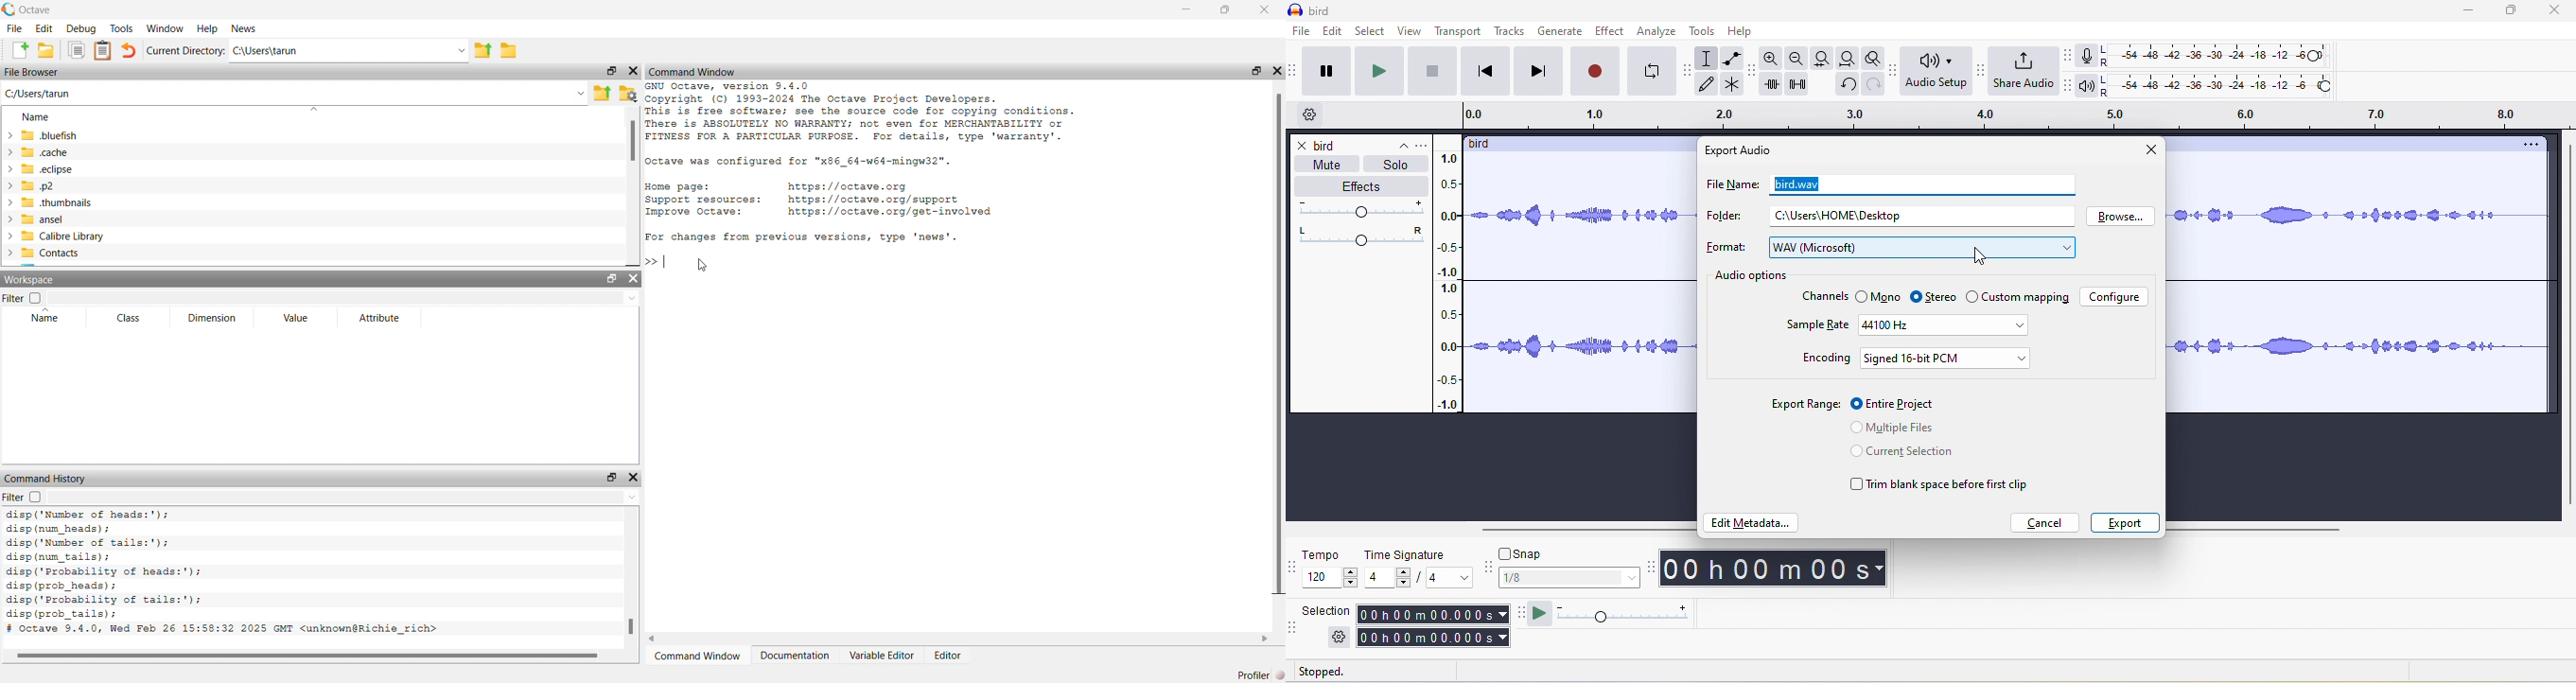  I want to click on volume, so click(1364, 209).